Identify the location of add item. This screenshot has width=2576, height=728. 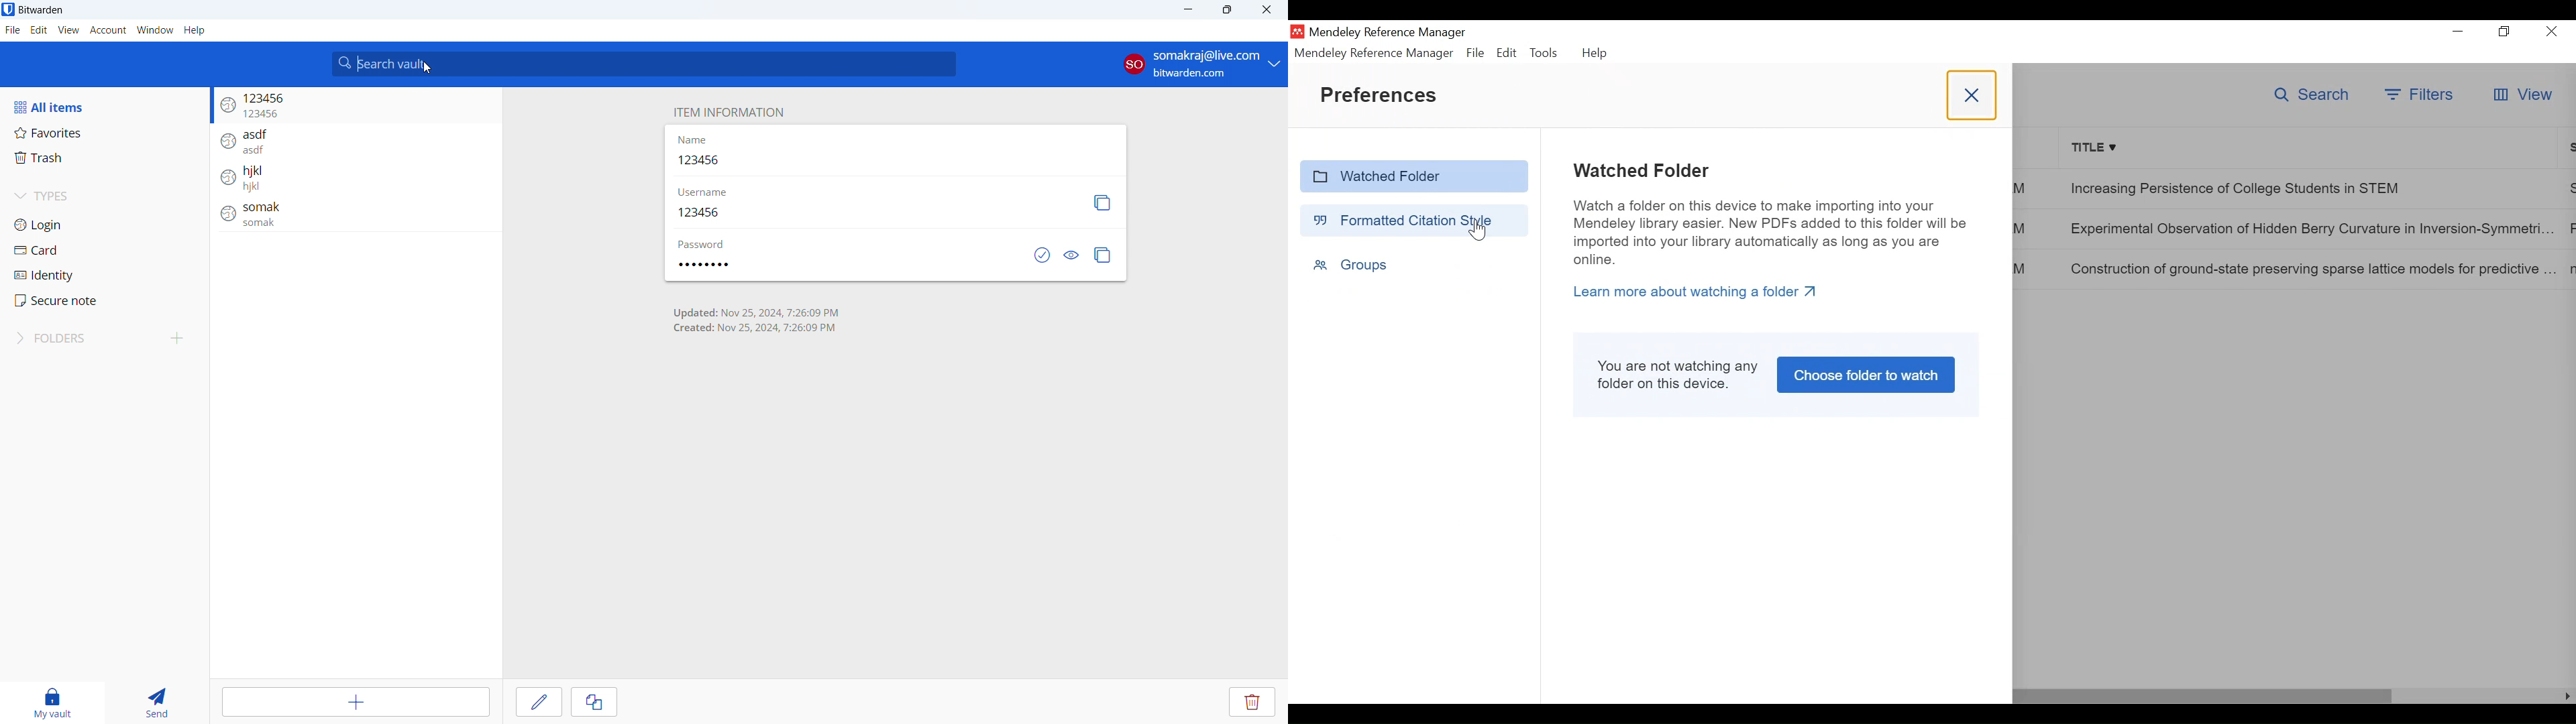
(356, 703).